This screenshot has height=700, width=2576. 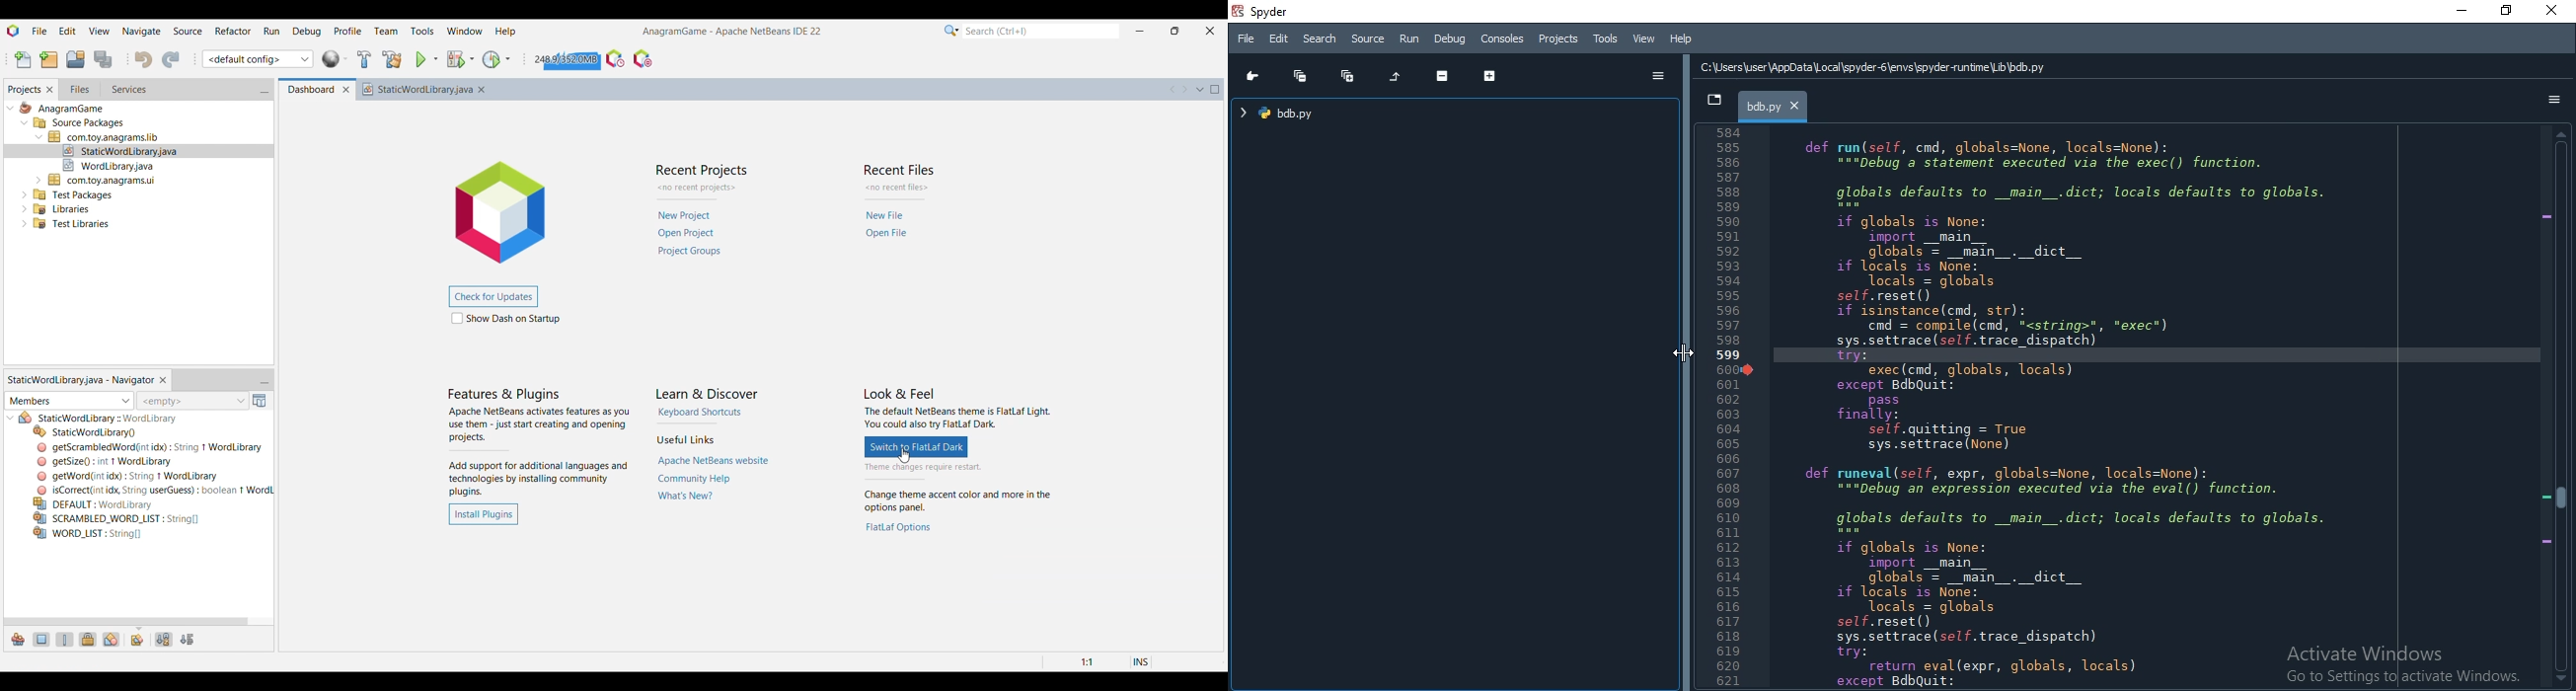 What do you see at coordinates (68, 29) in the screenshot?
I see `Edit menu` at bounding box center [68, 29].